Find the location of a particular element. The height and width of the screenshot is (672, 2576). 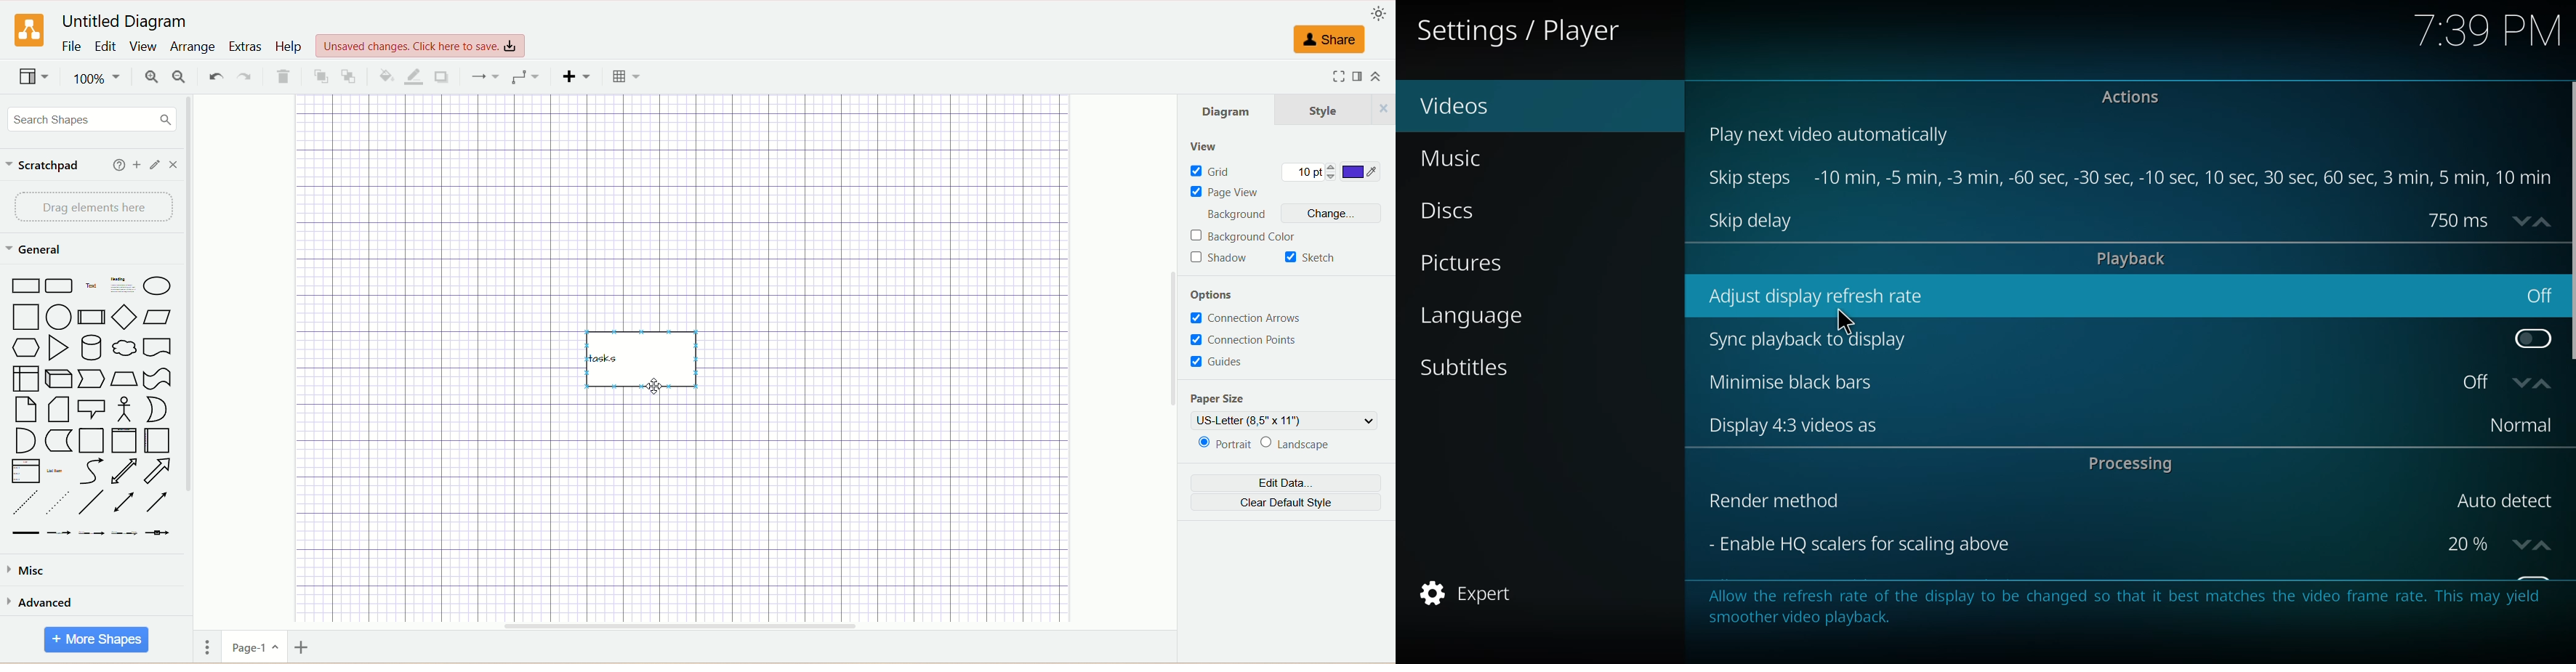

info is located at coordinates (2121, 607).